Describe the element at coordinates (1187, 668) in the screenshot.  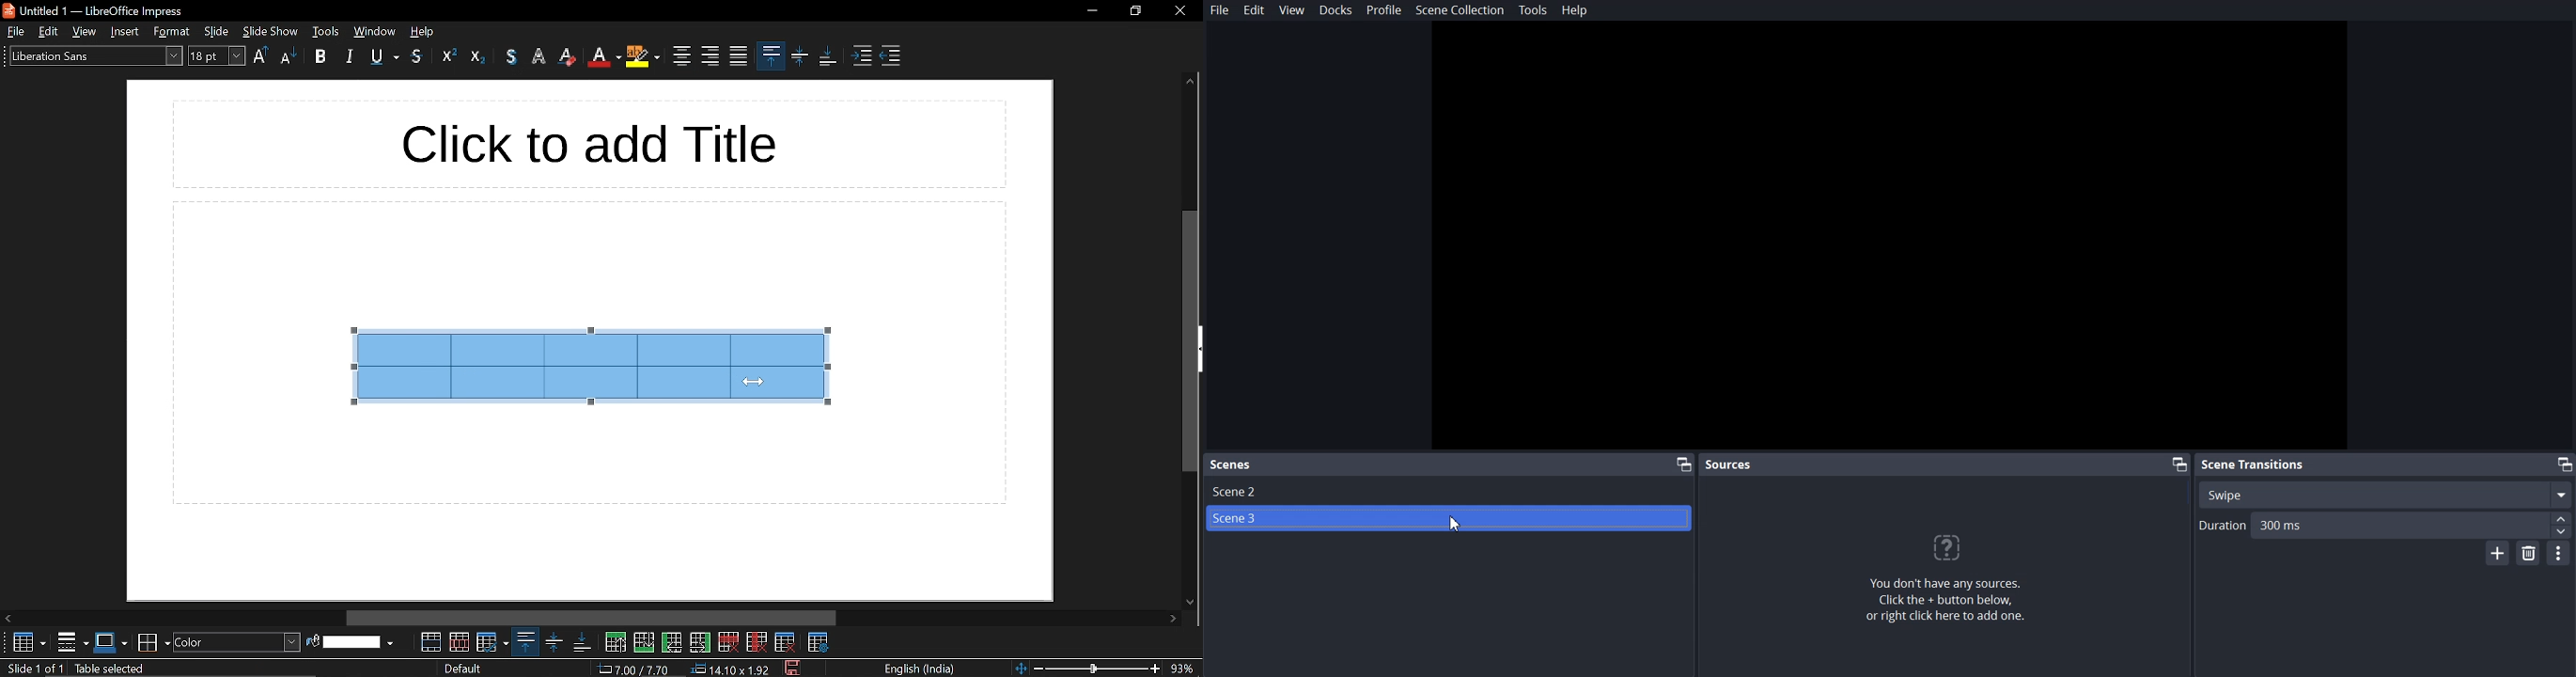
I see `current zoom` at that location.